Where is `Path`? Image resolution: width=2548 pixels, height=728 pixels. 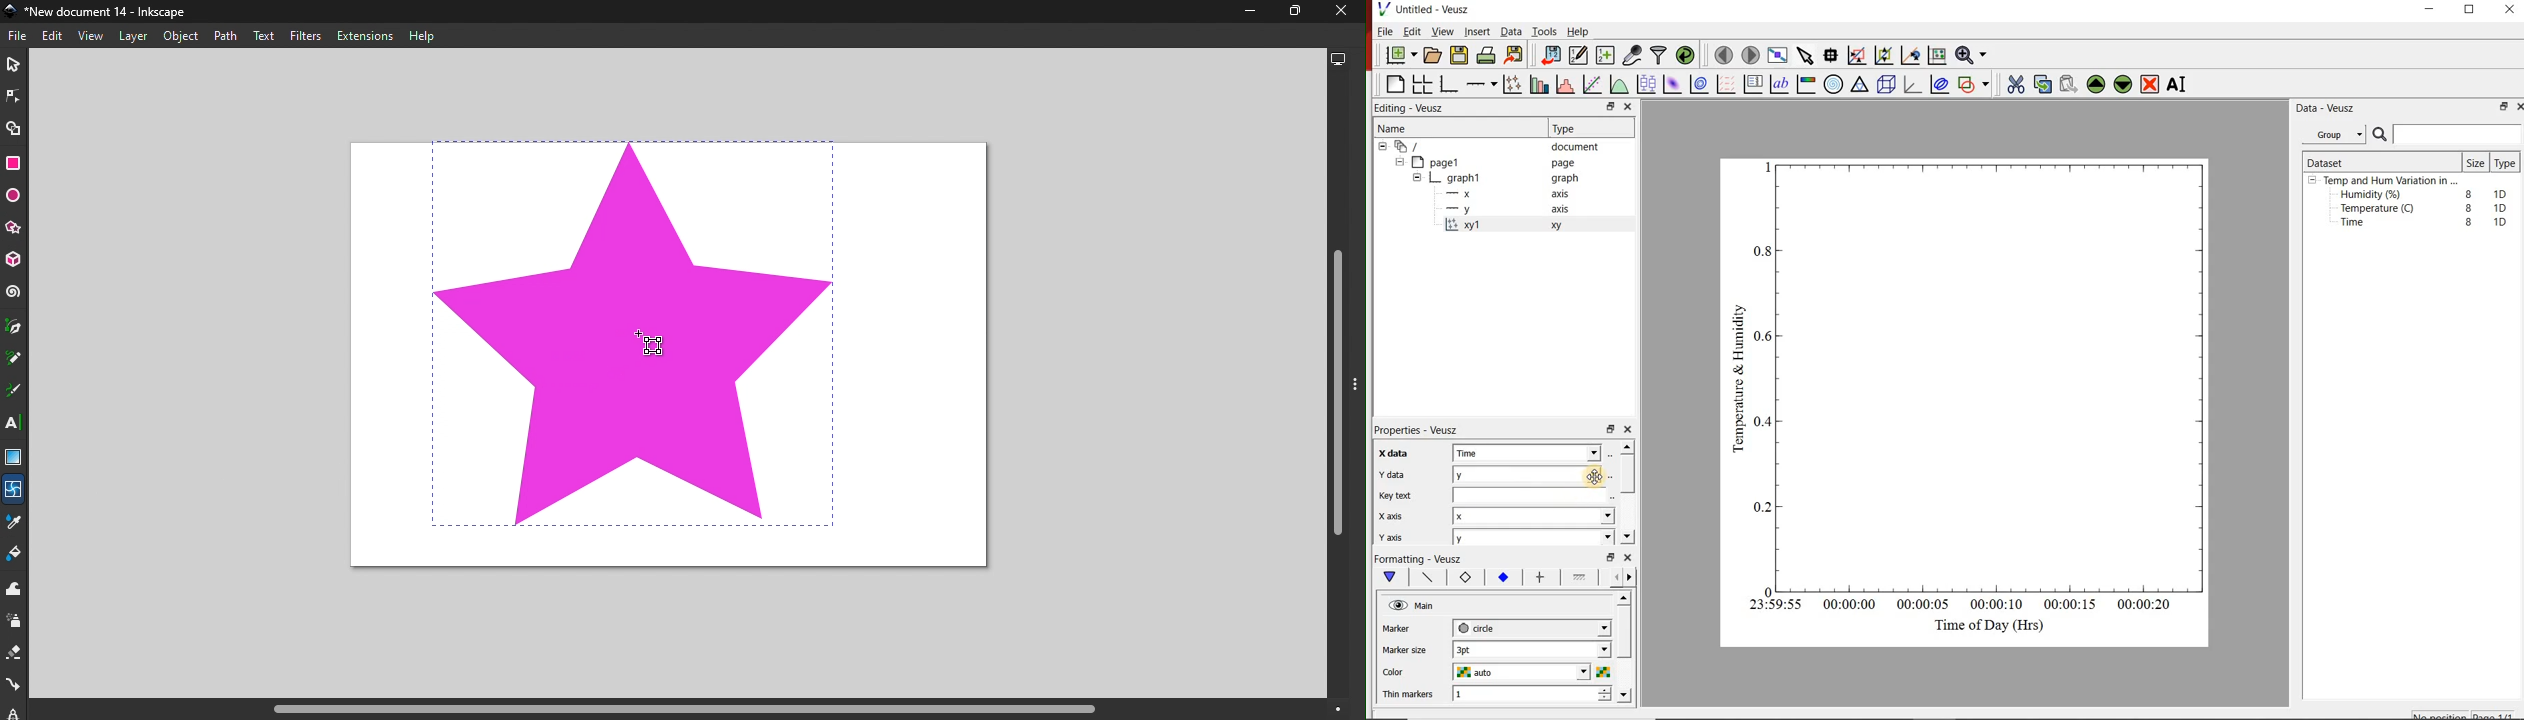 Path is located at coordinates (227, 35).